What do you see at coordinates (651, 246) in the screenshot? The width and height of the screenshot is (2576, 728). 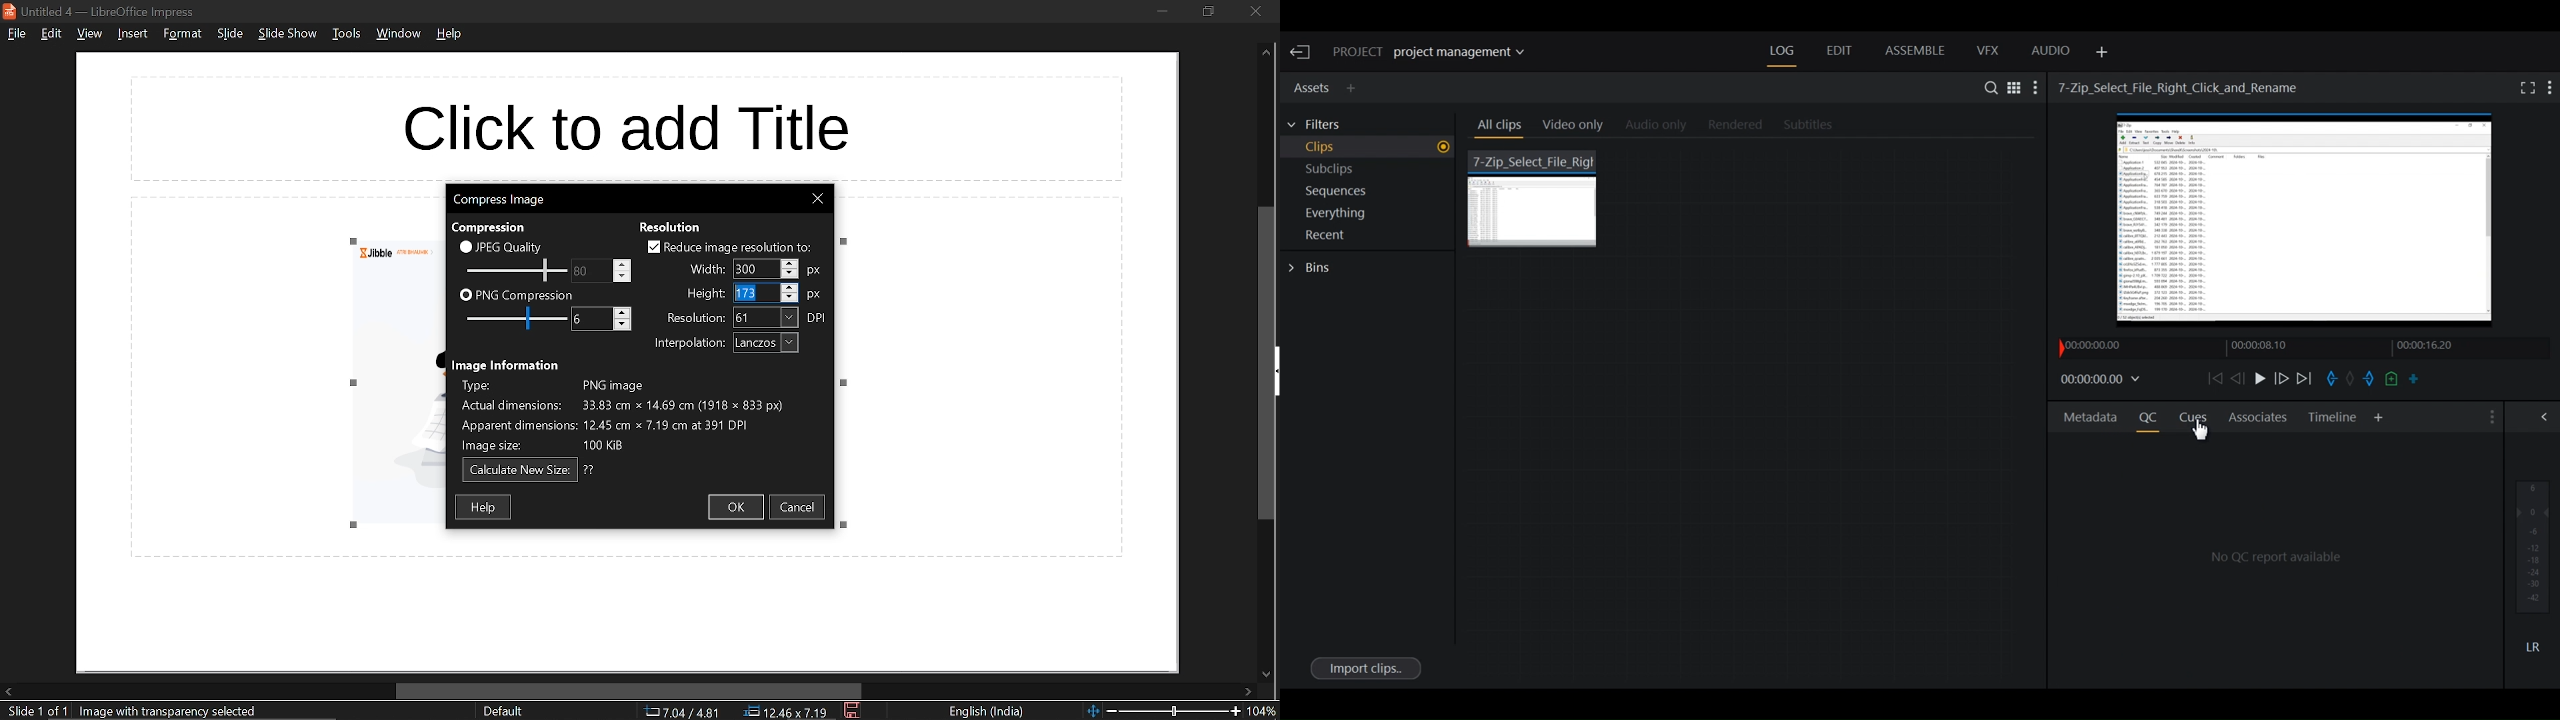 I see `checkbox` at bounding box center [651, 246].